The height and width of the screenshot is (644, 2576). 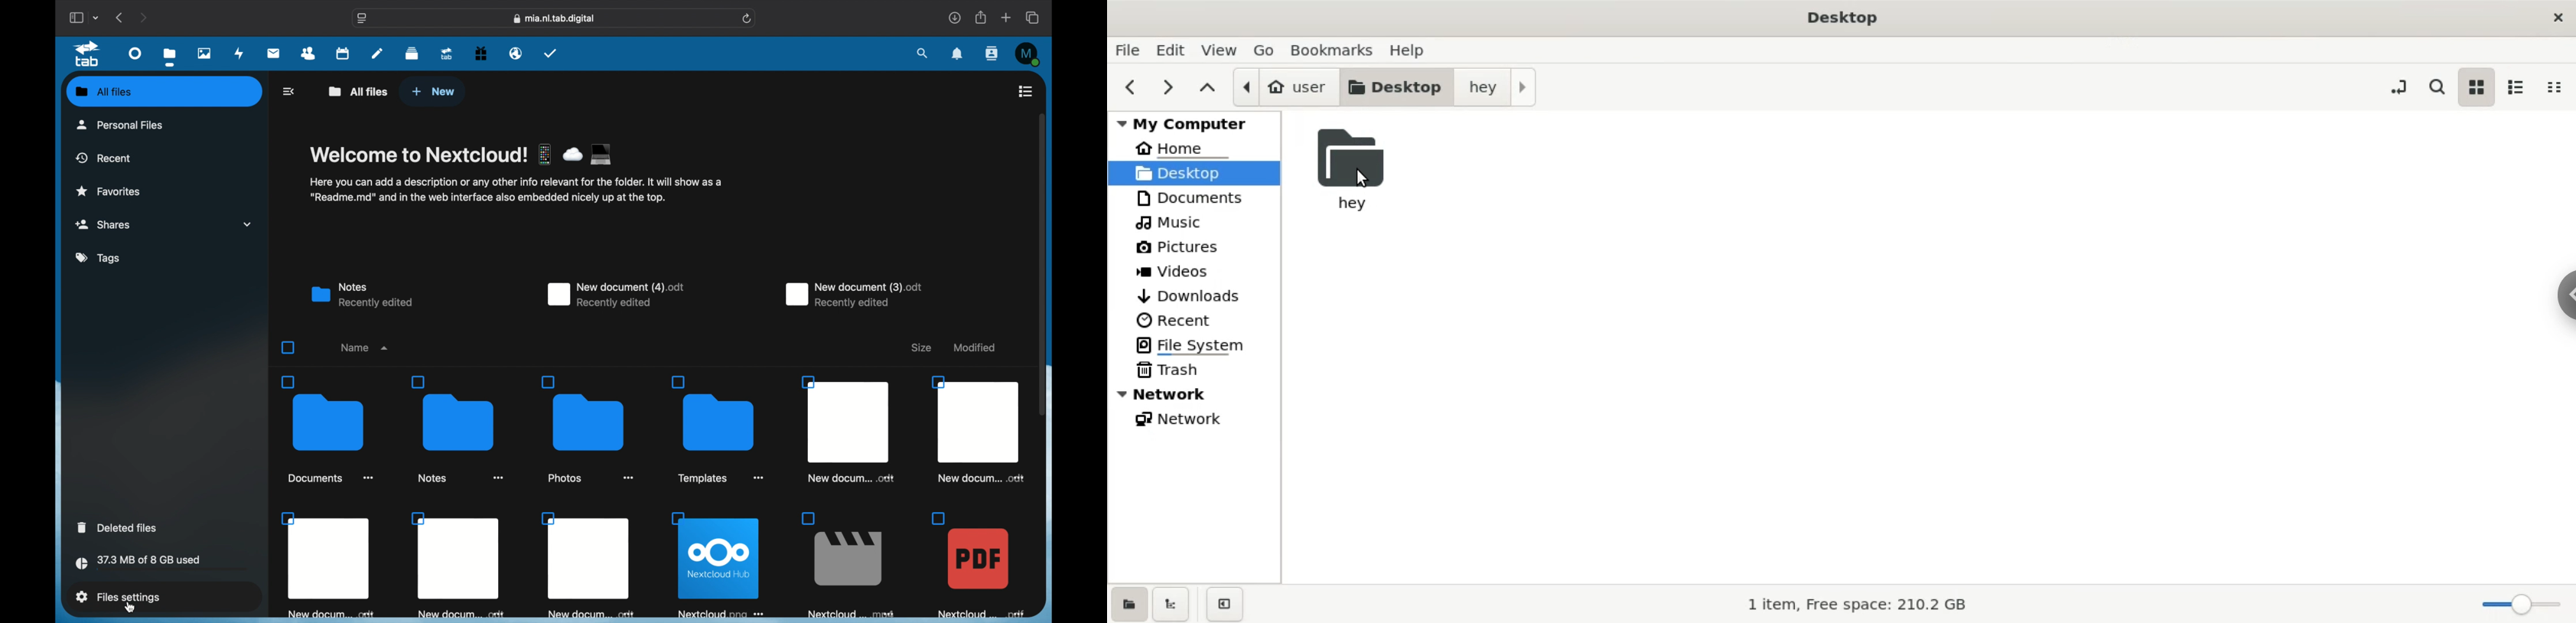 I want to click on zoom, so click(x=2513, y=605).